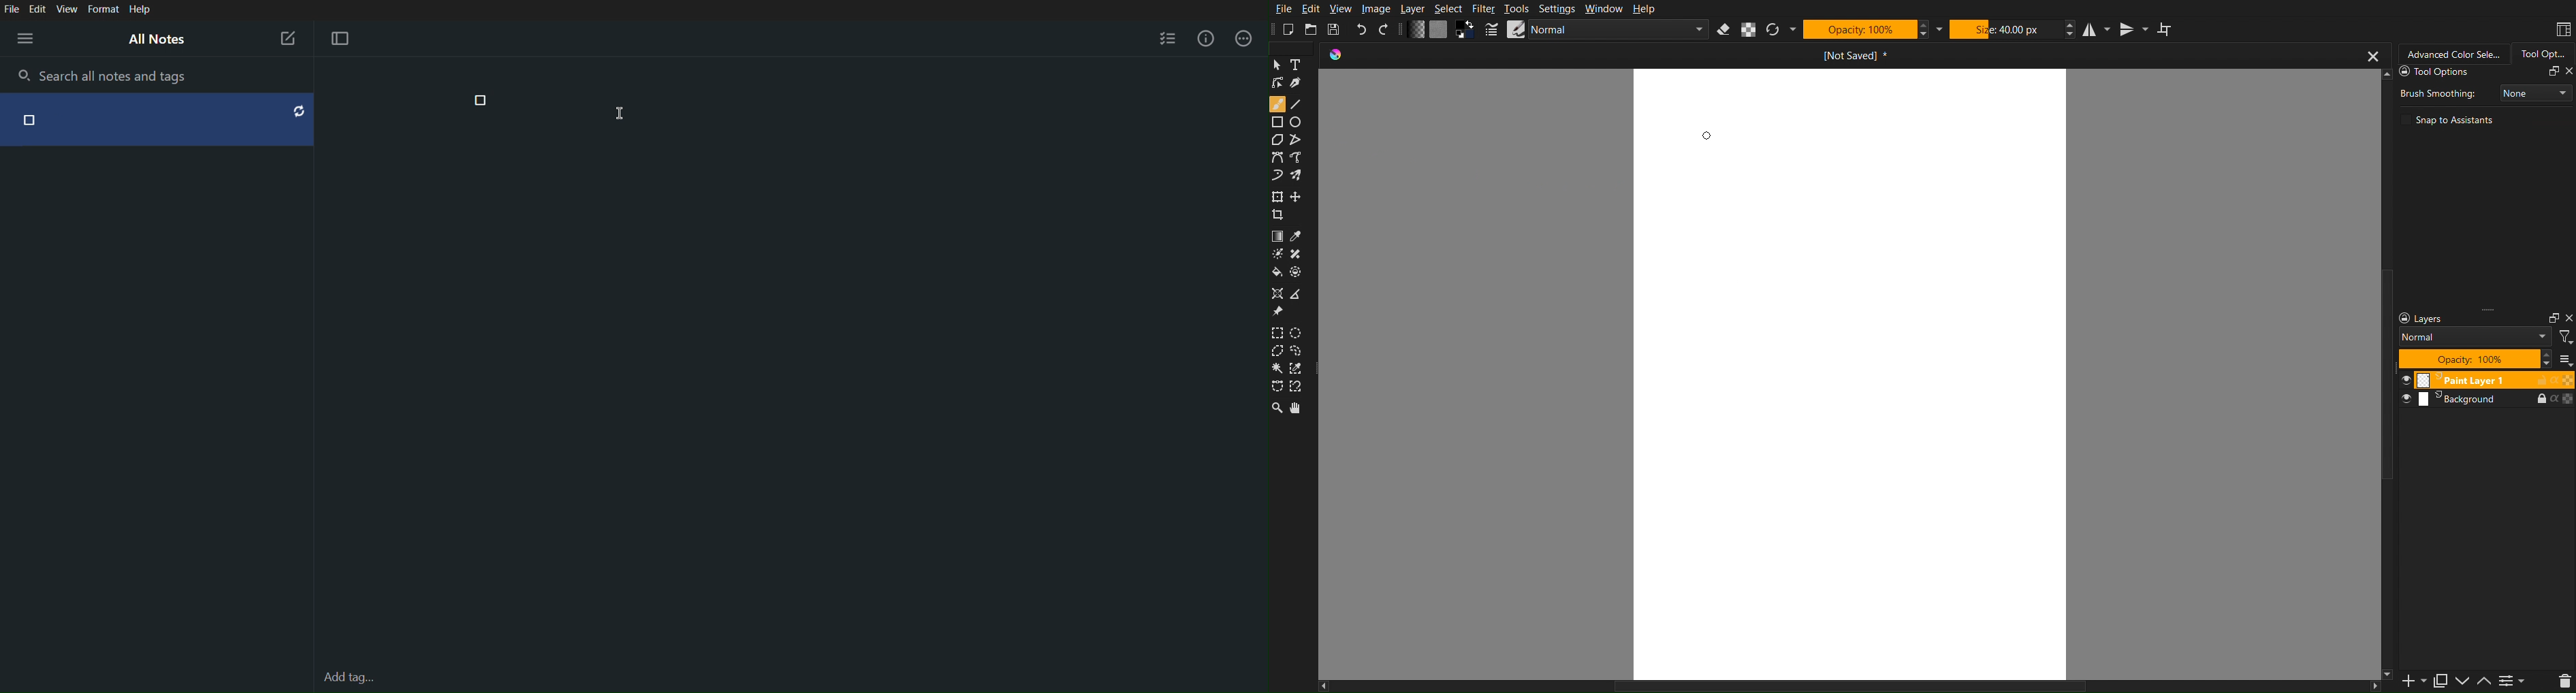 This screenshot has width=2576, height=700. I want to click on Blemish Fix, so click(1301, 253).